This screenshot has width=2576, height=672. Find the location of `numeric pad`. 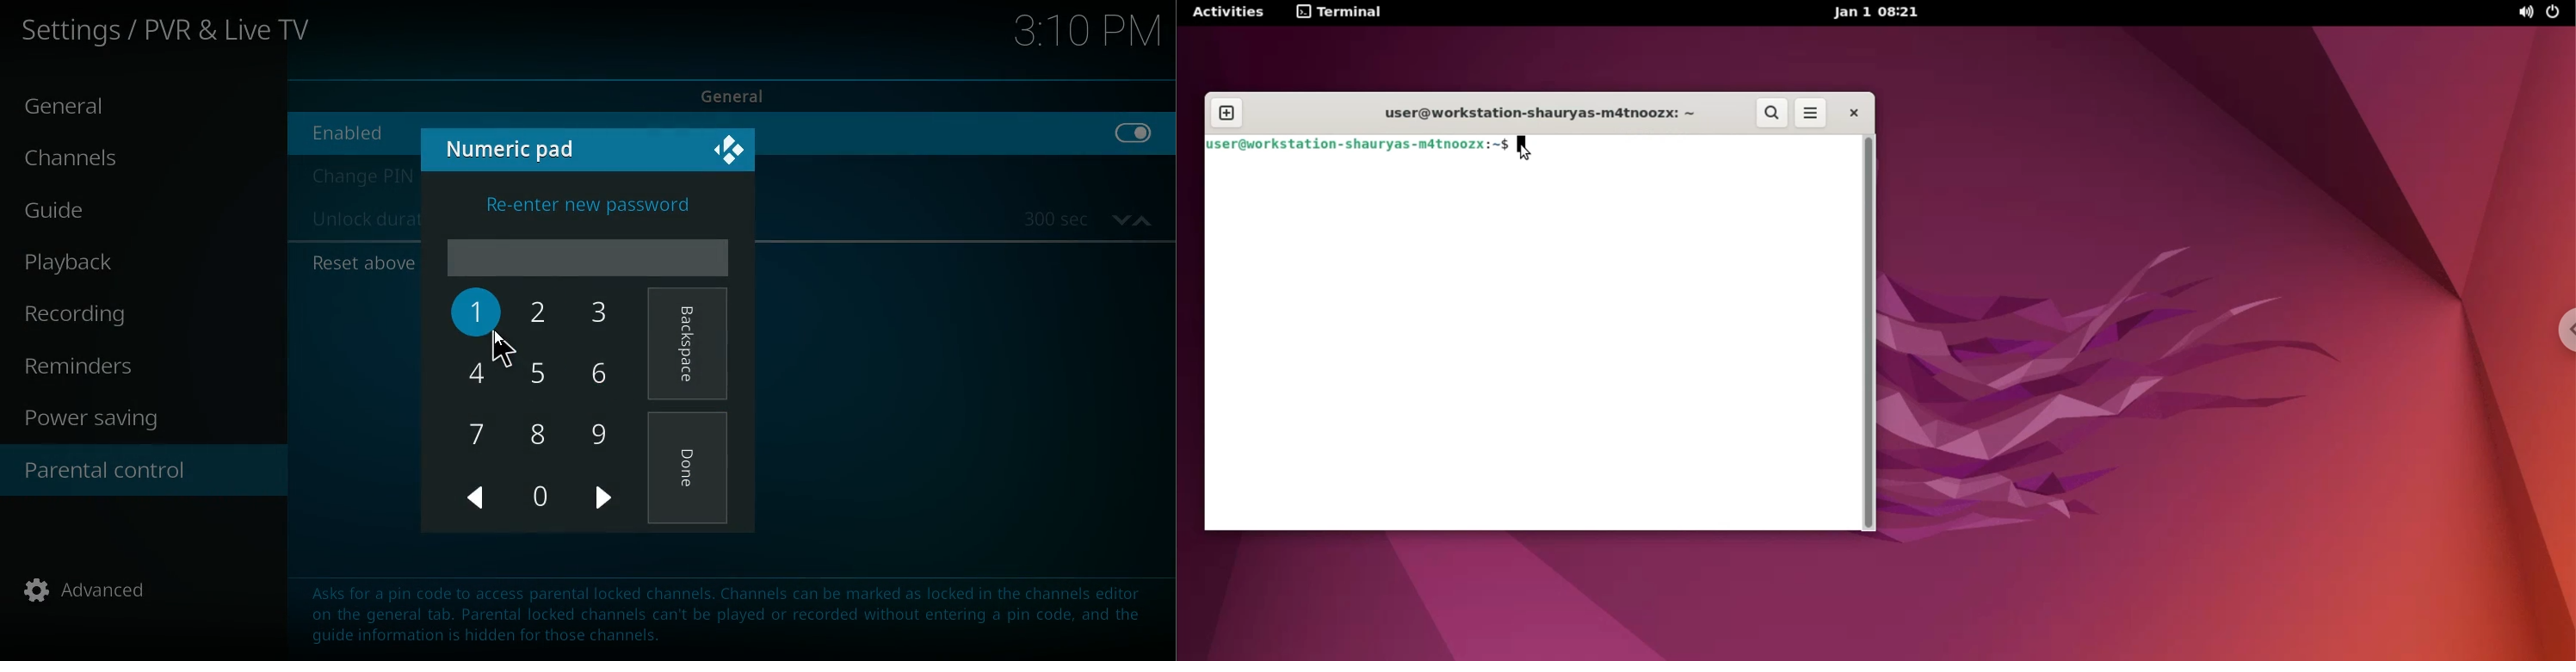

numeric pad is located at coordinates (518, 148).